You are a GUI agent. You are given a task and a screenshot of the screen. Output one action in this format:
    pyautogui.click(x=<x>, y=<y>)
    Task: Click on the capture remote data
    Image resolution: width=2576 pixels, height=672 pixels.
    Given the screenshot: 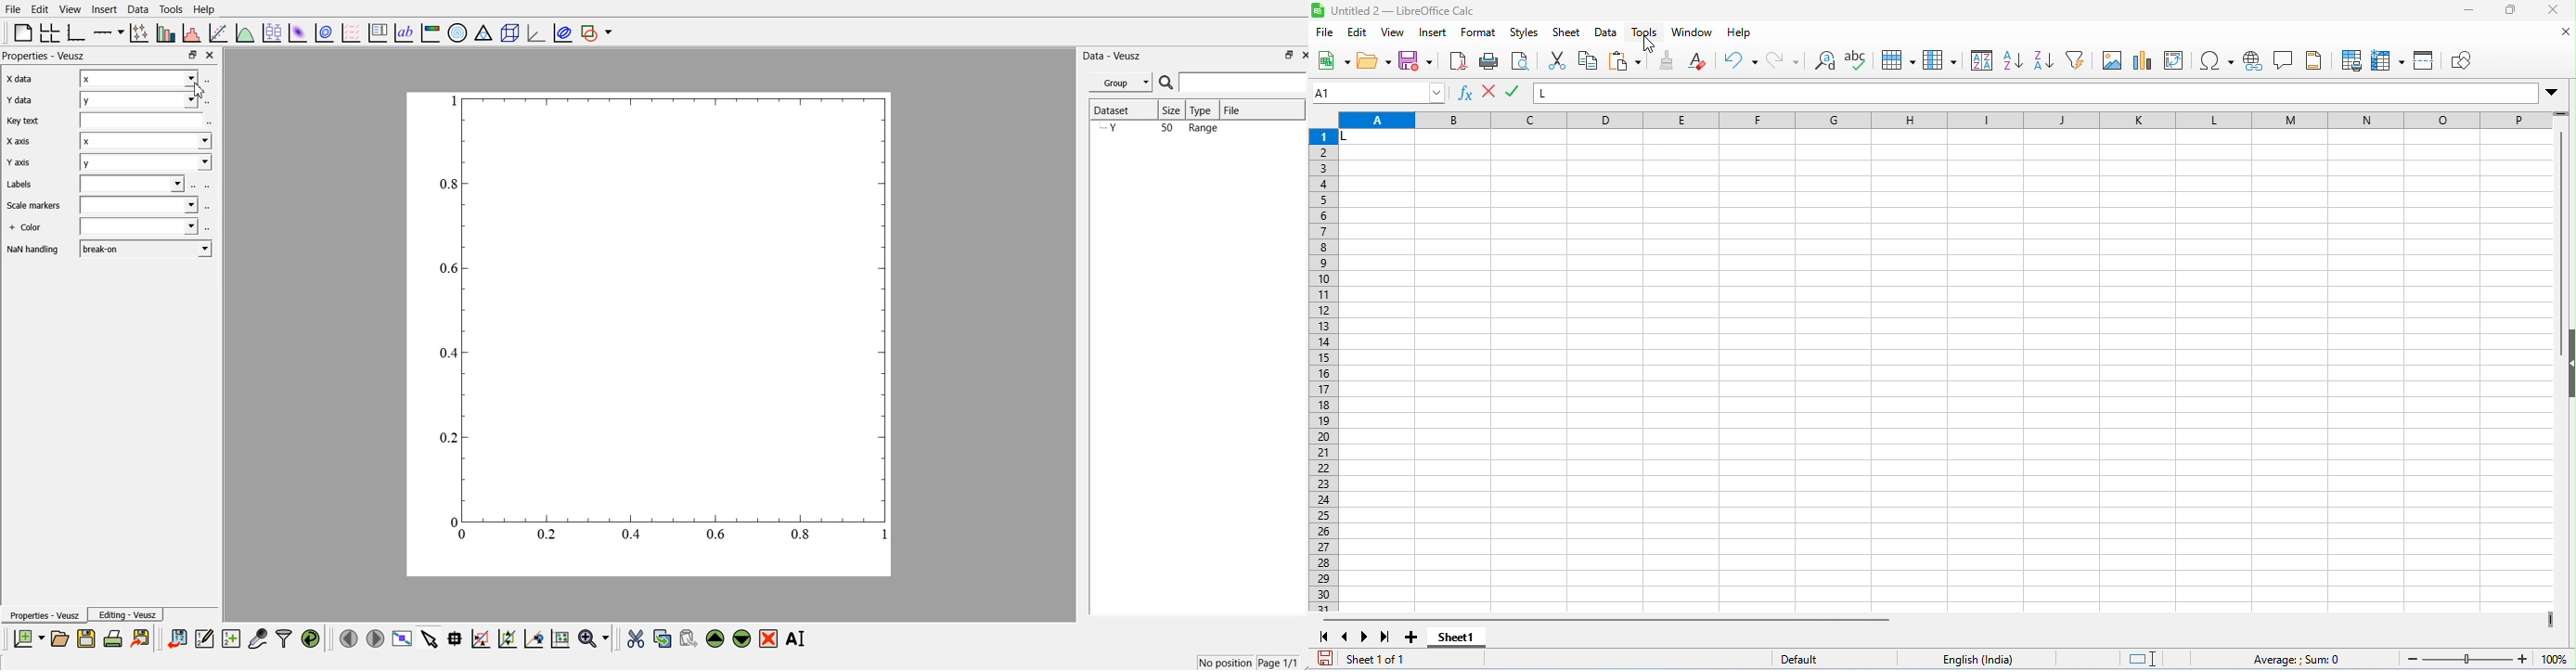 What is the action you would take?
    pyautogui.click(x=257, y=639)
    